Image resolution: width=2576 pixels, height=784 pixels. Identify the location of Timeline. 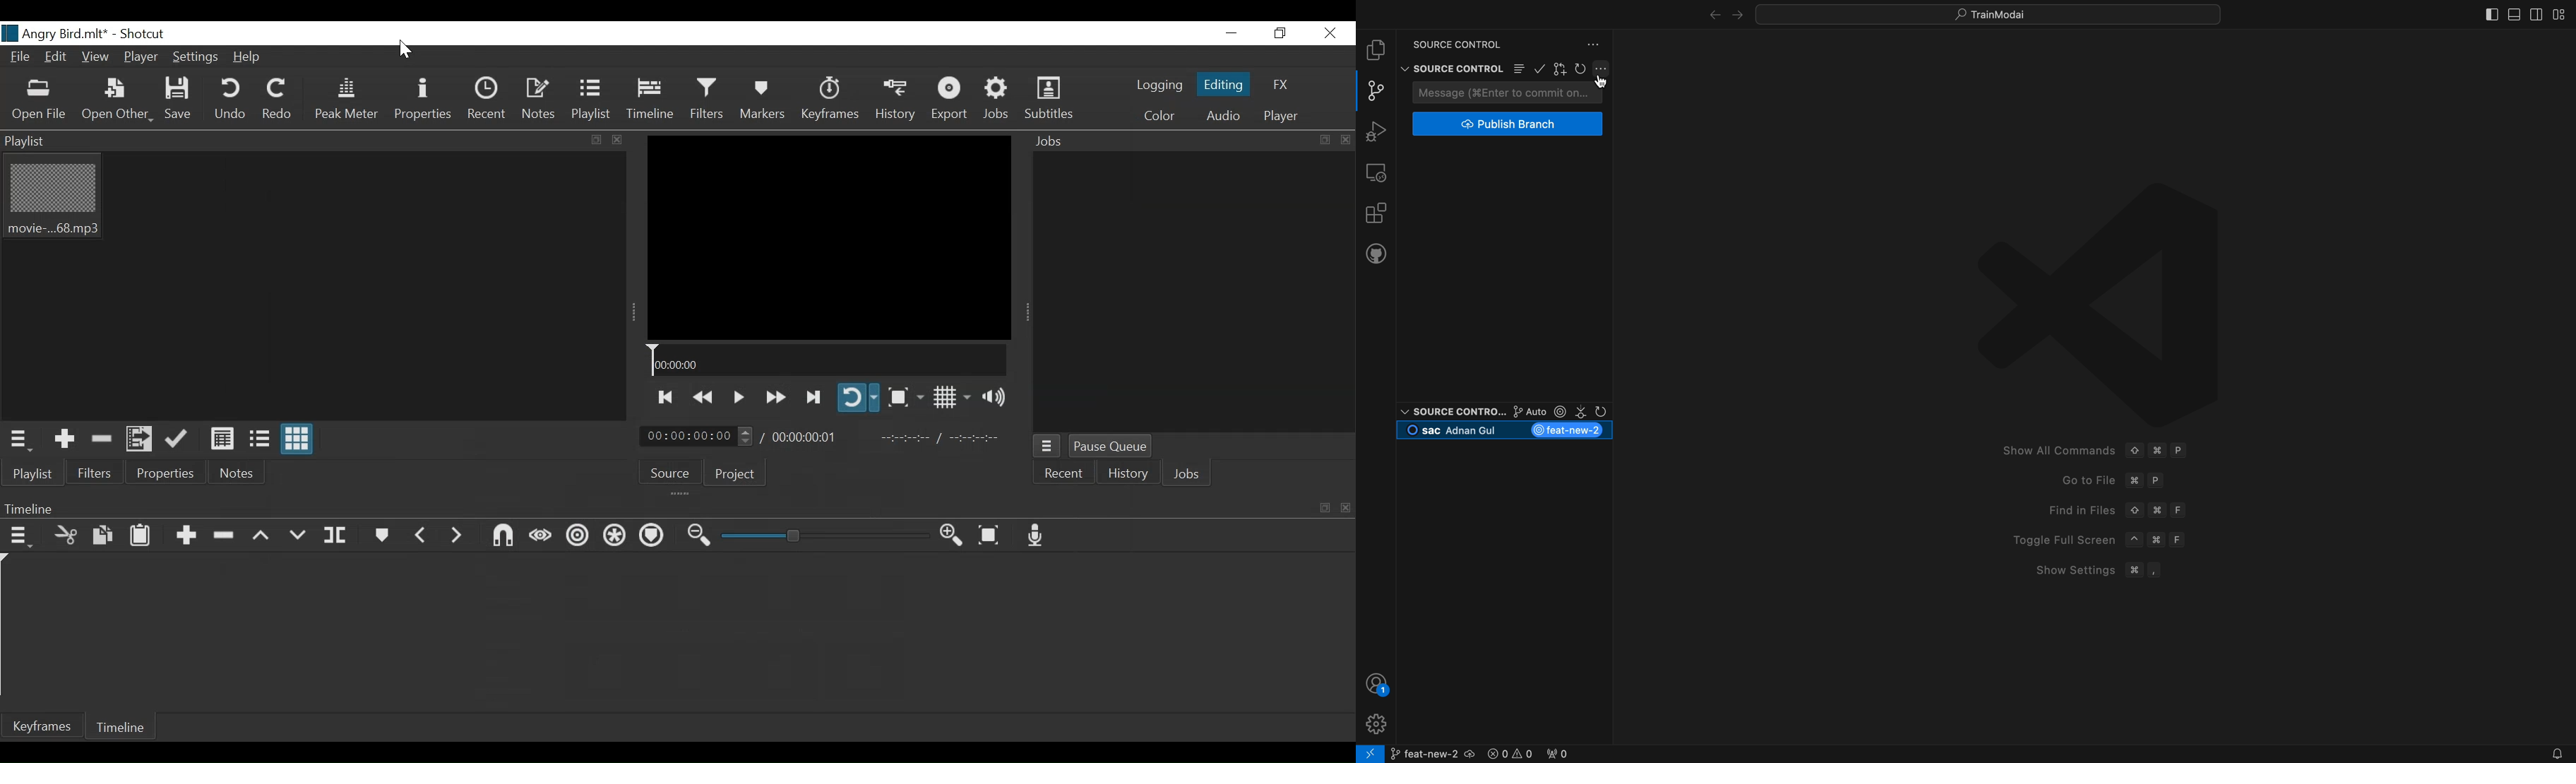
(827, 360).